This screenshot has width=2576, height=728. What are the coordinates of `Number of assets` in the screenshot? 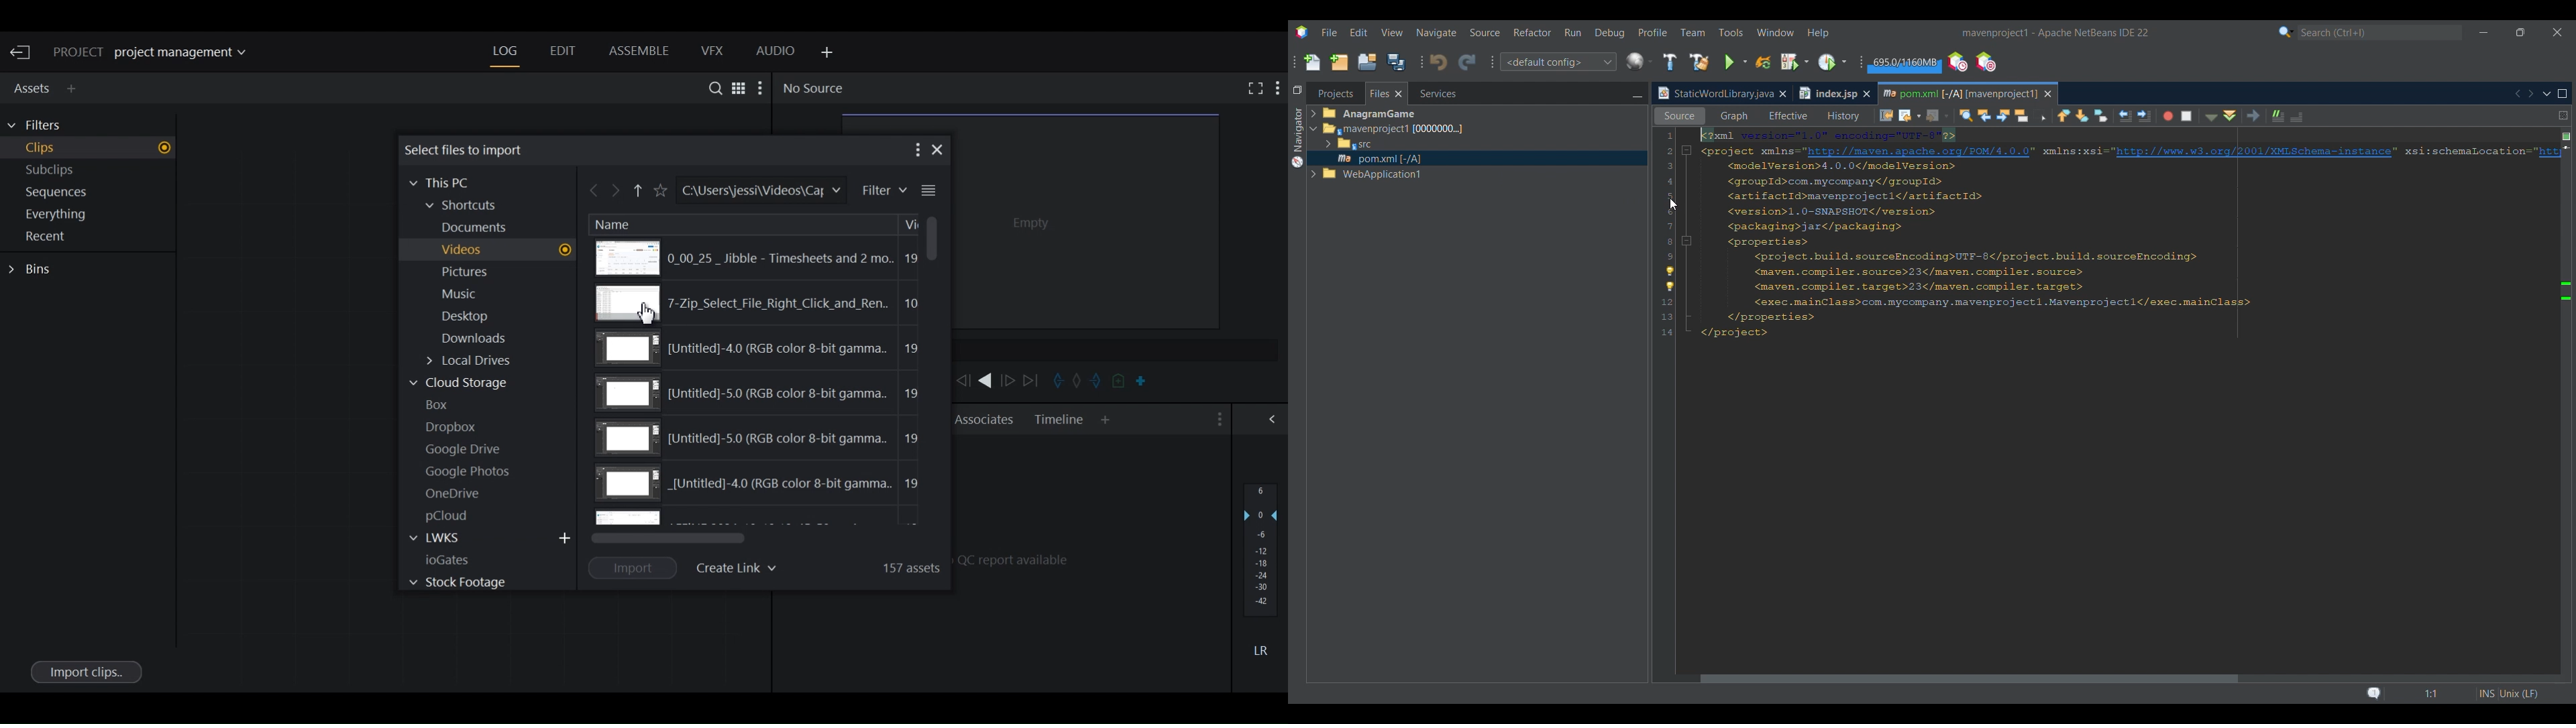 It's located at (908, 566).